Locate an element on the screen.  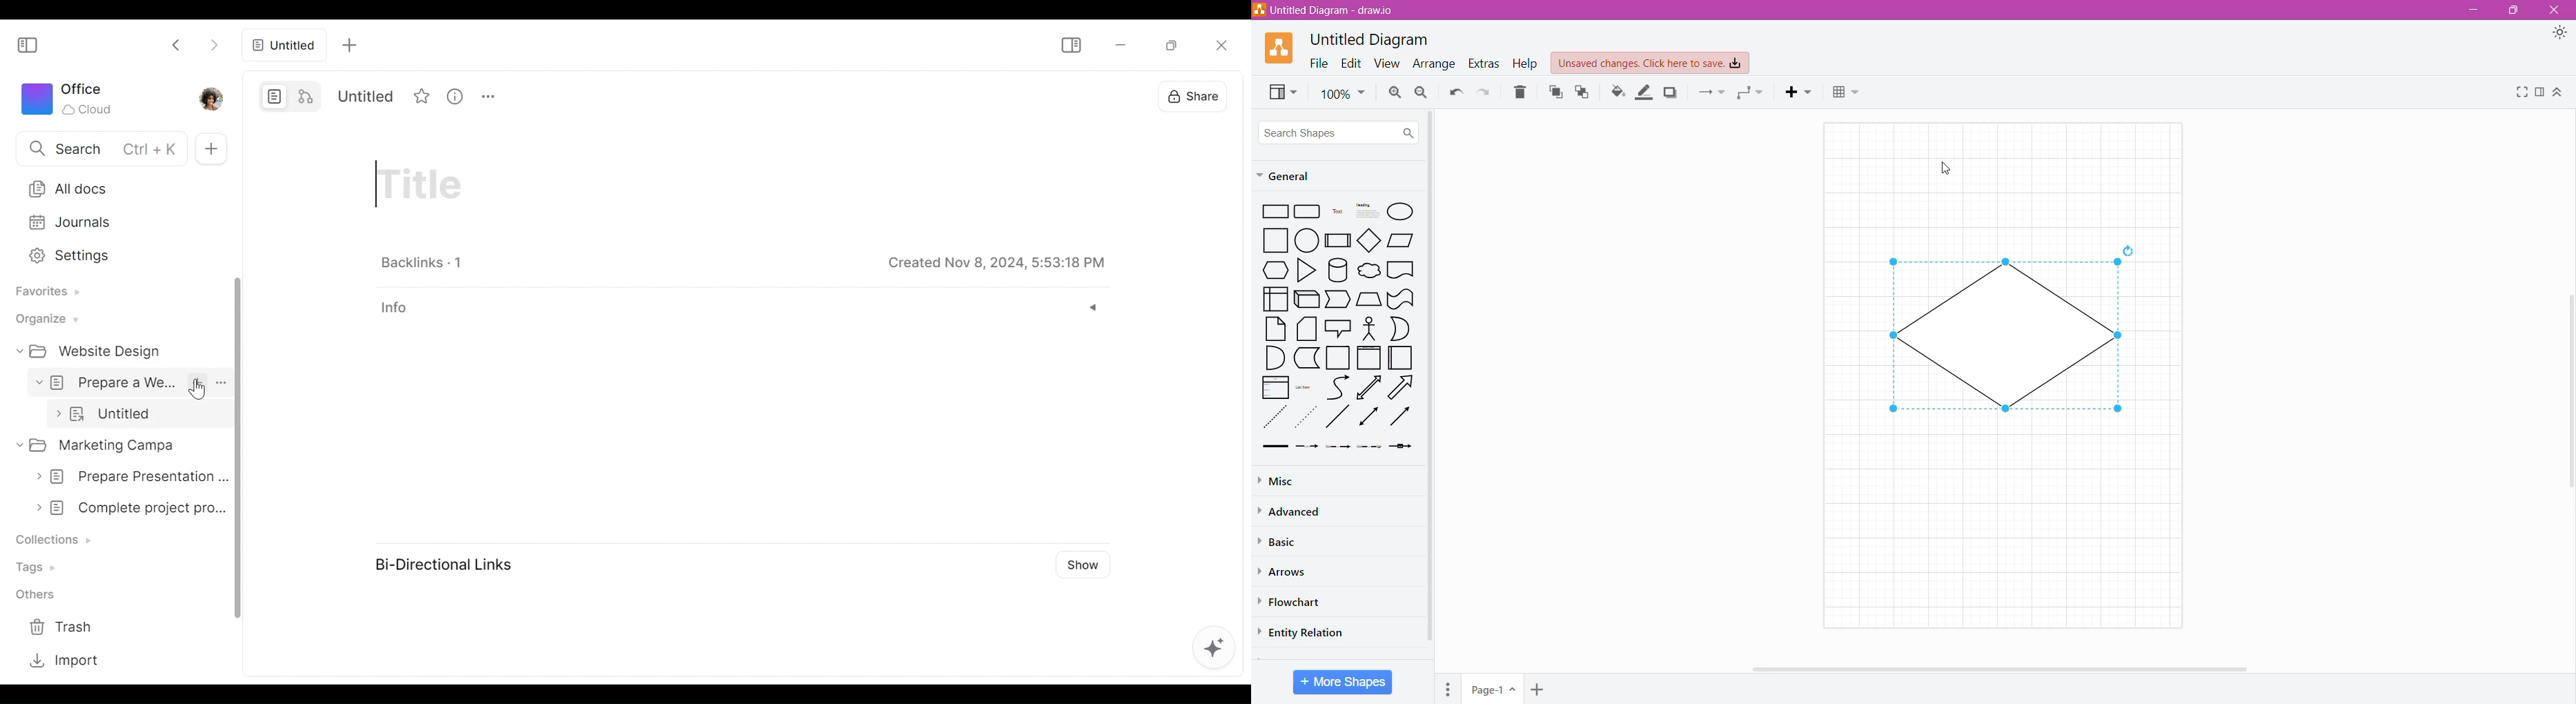
Redo is located at coordinates (1485, 92).